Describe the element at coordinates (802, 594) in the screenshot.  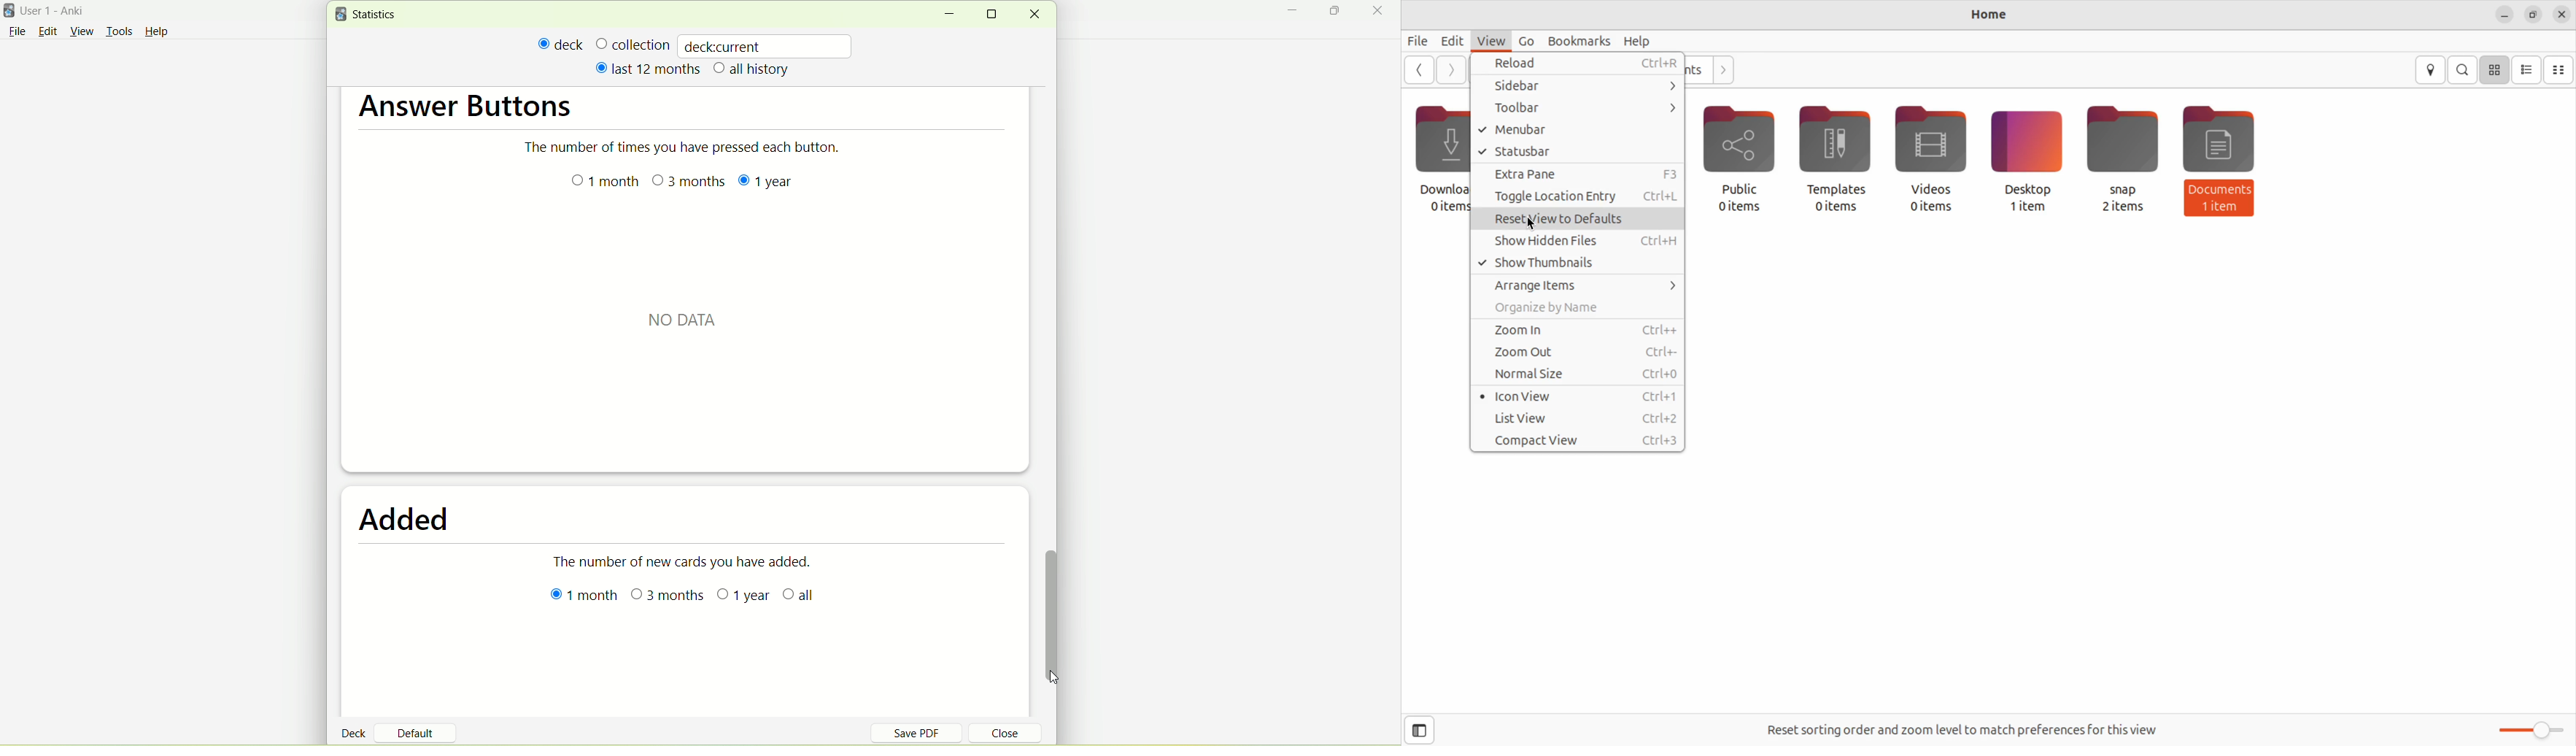
I see `all` at that location.